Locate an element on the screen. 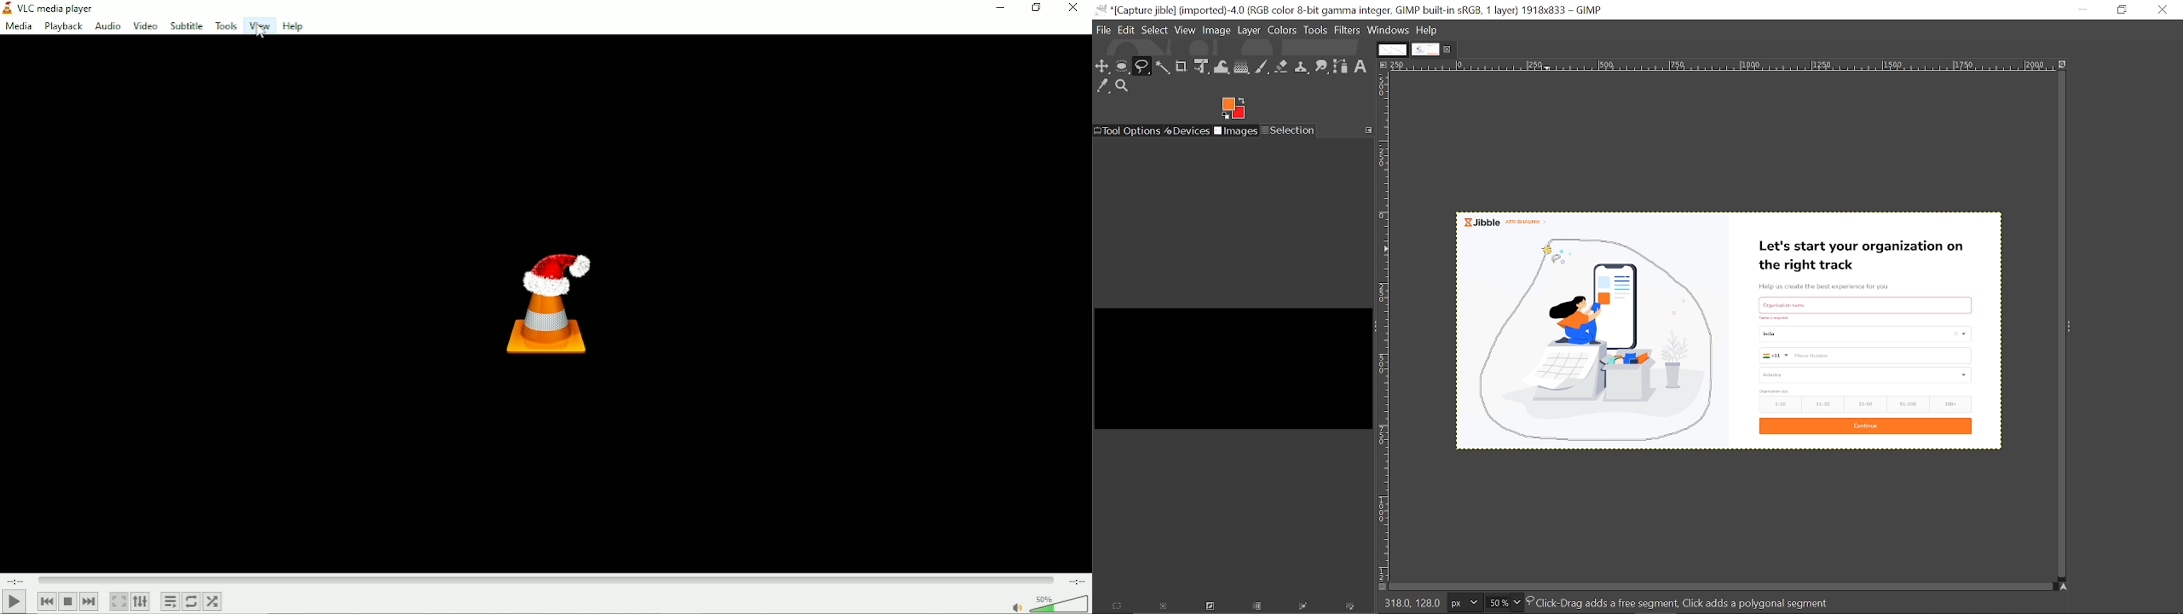 This screenshot has width=2184, height=616. Zoom tool is located at coordinates (1123, 86).